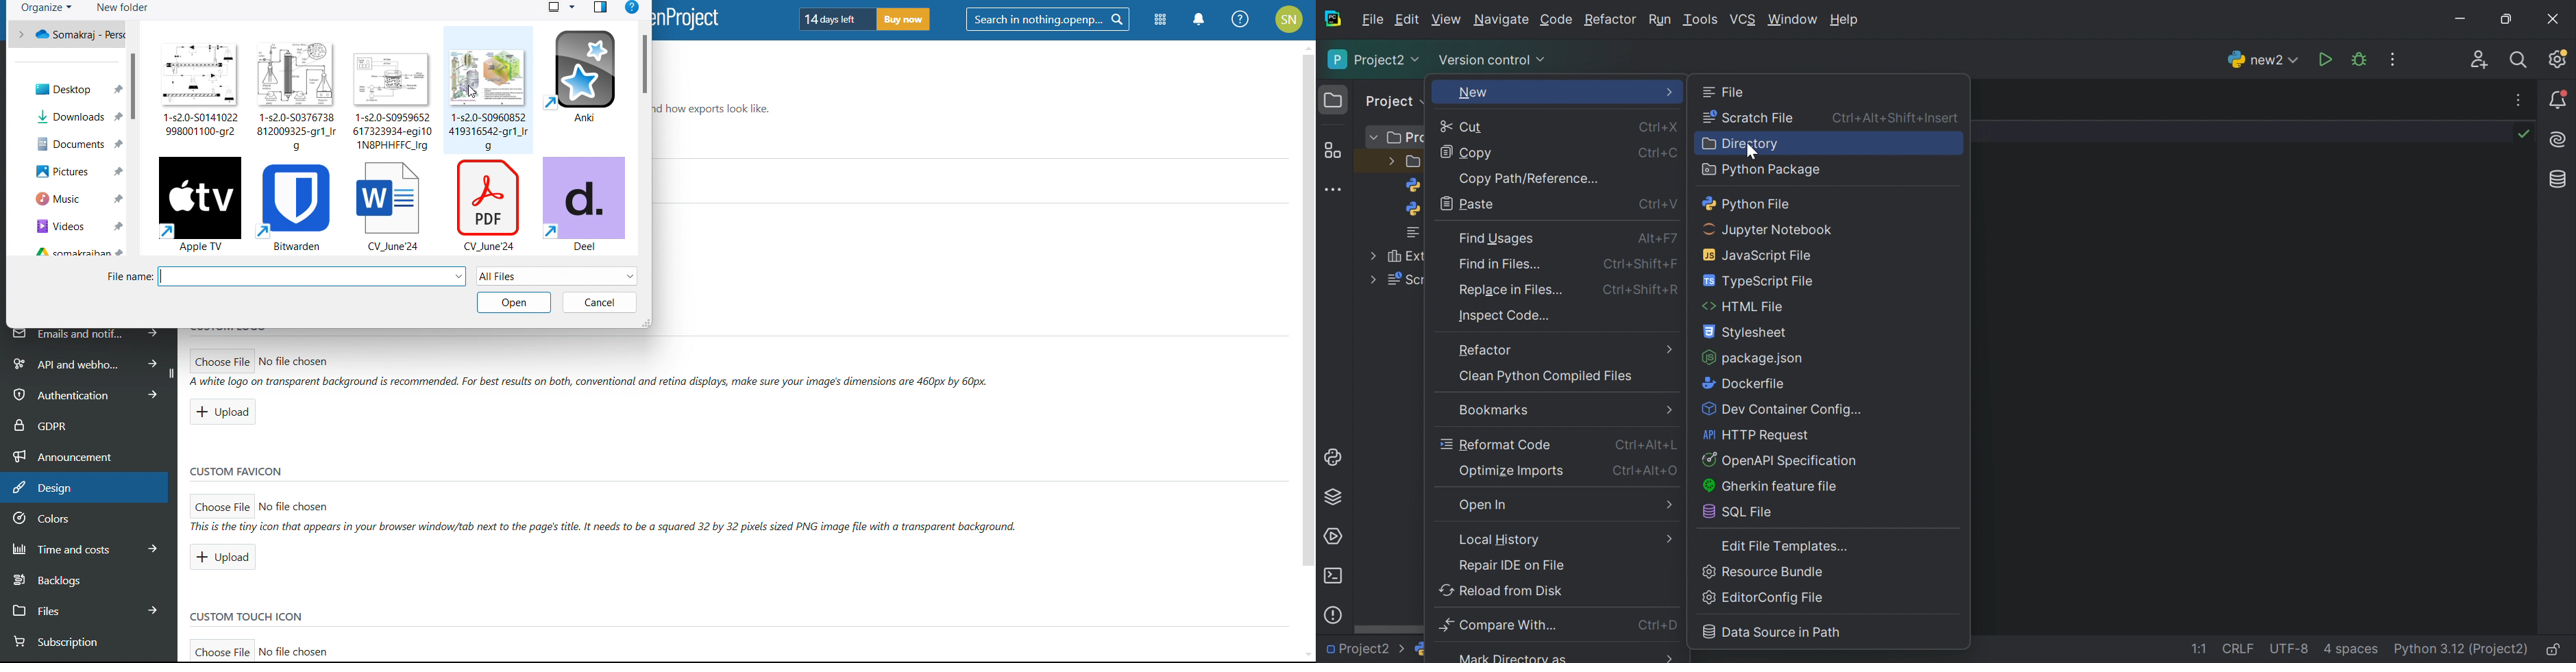  What do you see at coordinates (19, 36) in the screenshot?
I see `back to previous folder` at bounding box center [19, 36].